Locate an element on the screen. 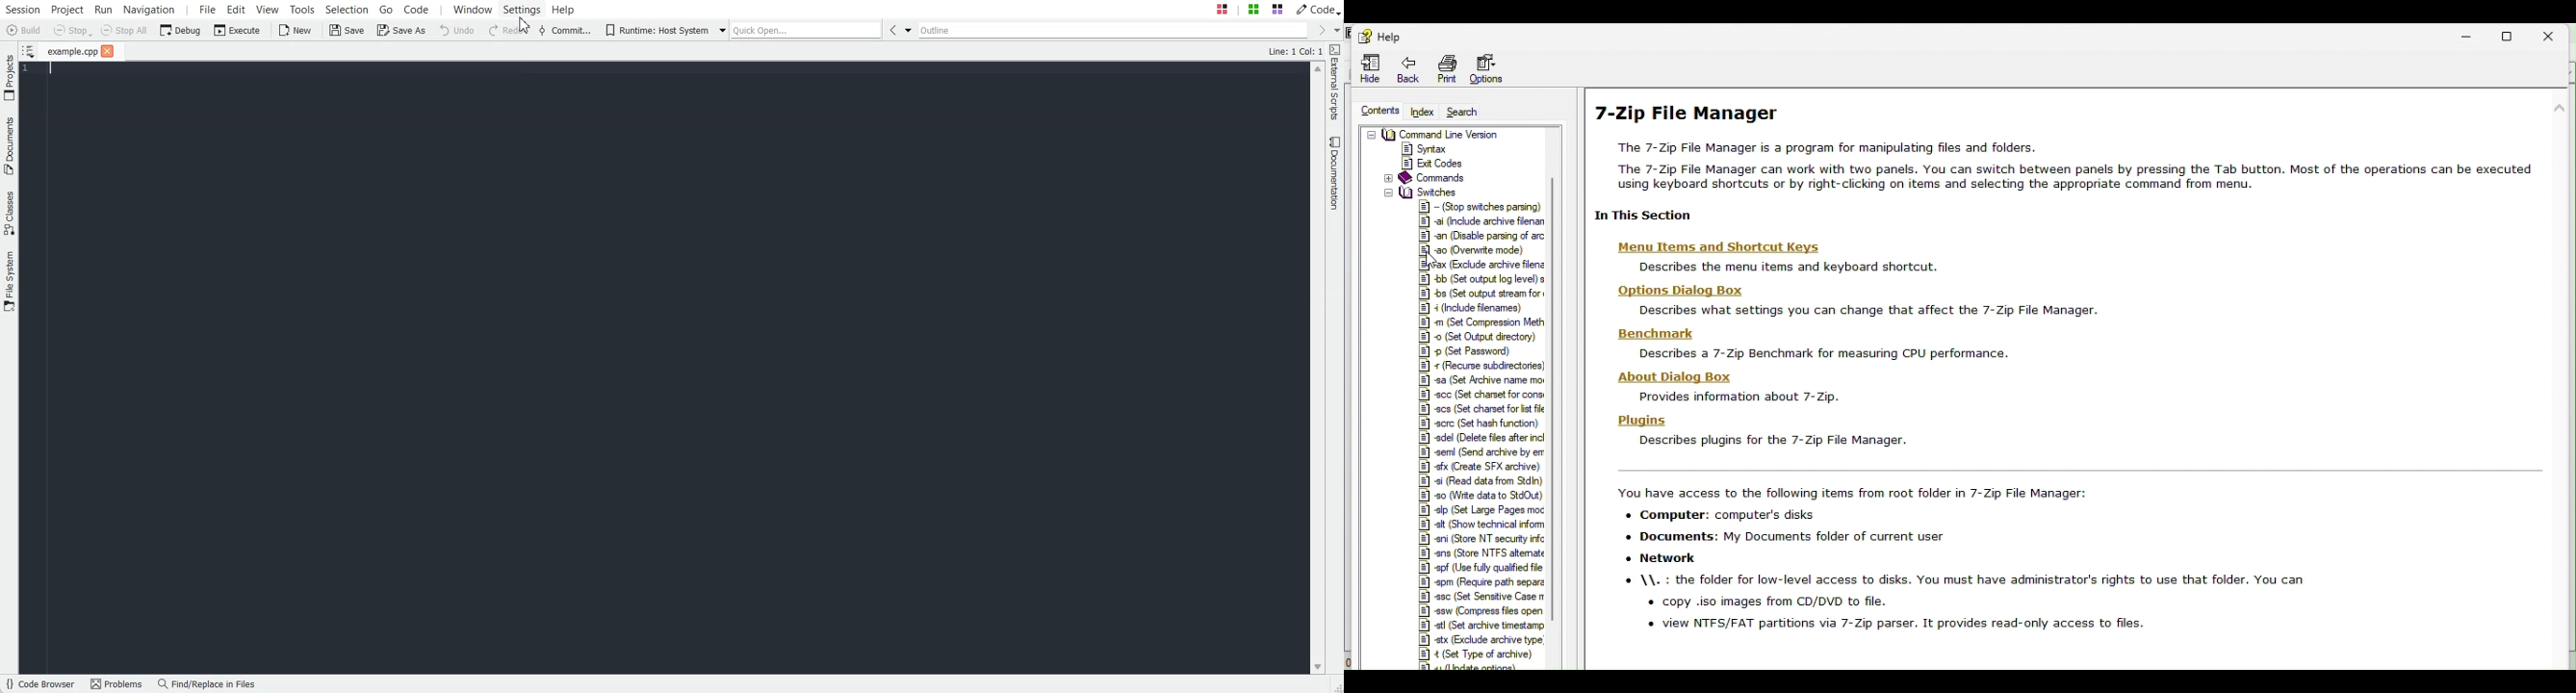  |#] spf (Use fully qualified file is located at coordinates (1481, 567).